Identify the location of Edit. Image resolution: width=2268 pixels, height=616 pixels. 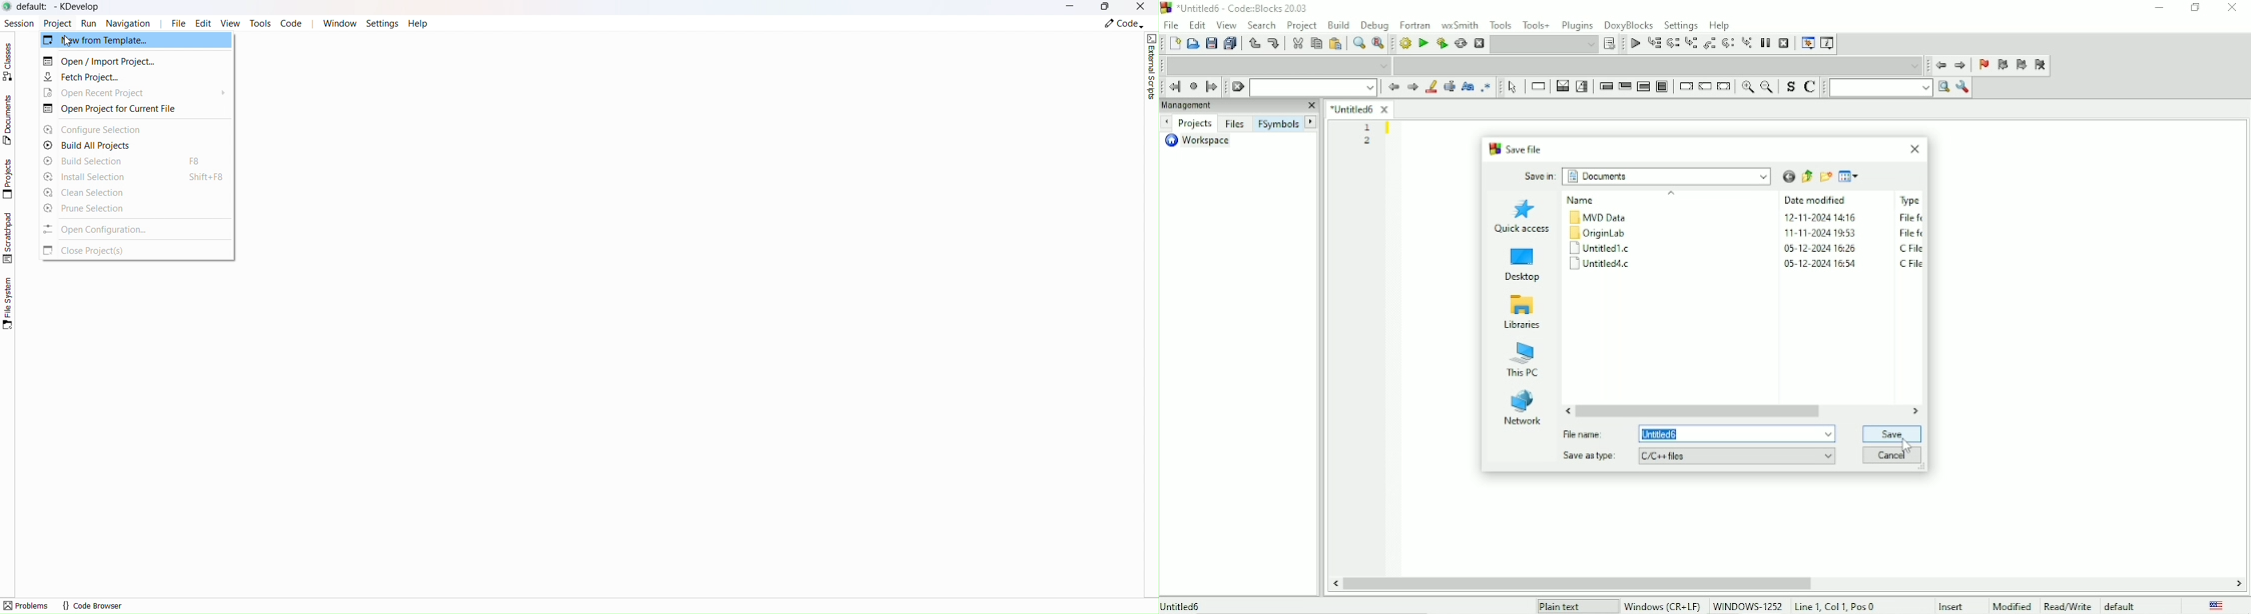
(1198, 25).